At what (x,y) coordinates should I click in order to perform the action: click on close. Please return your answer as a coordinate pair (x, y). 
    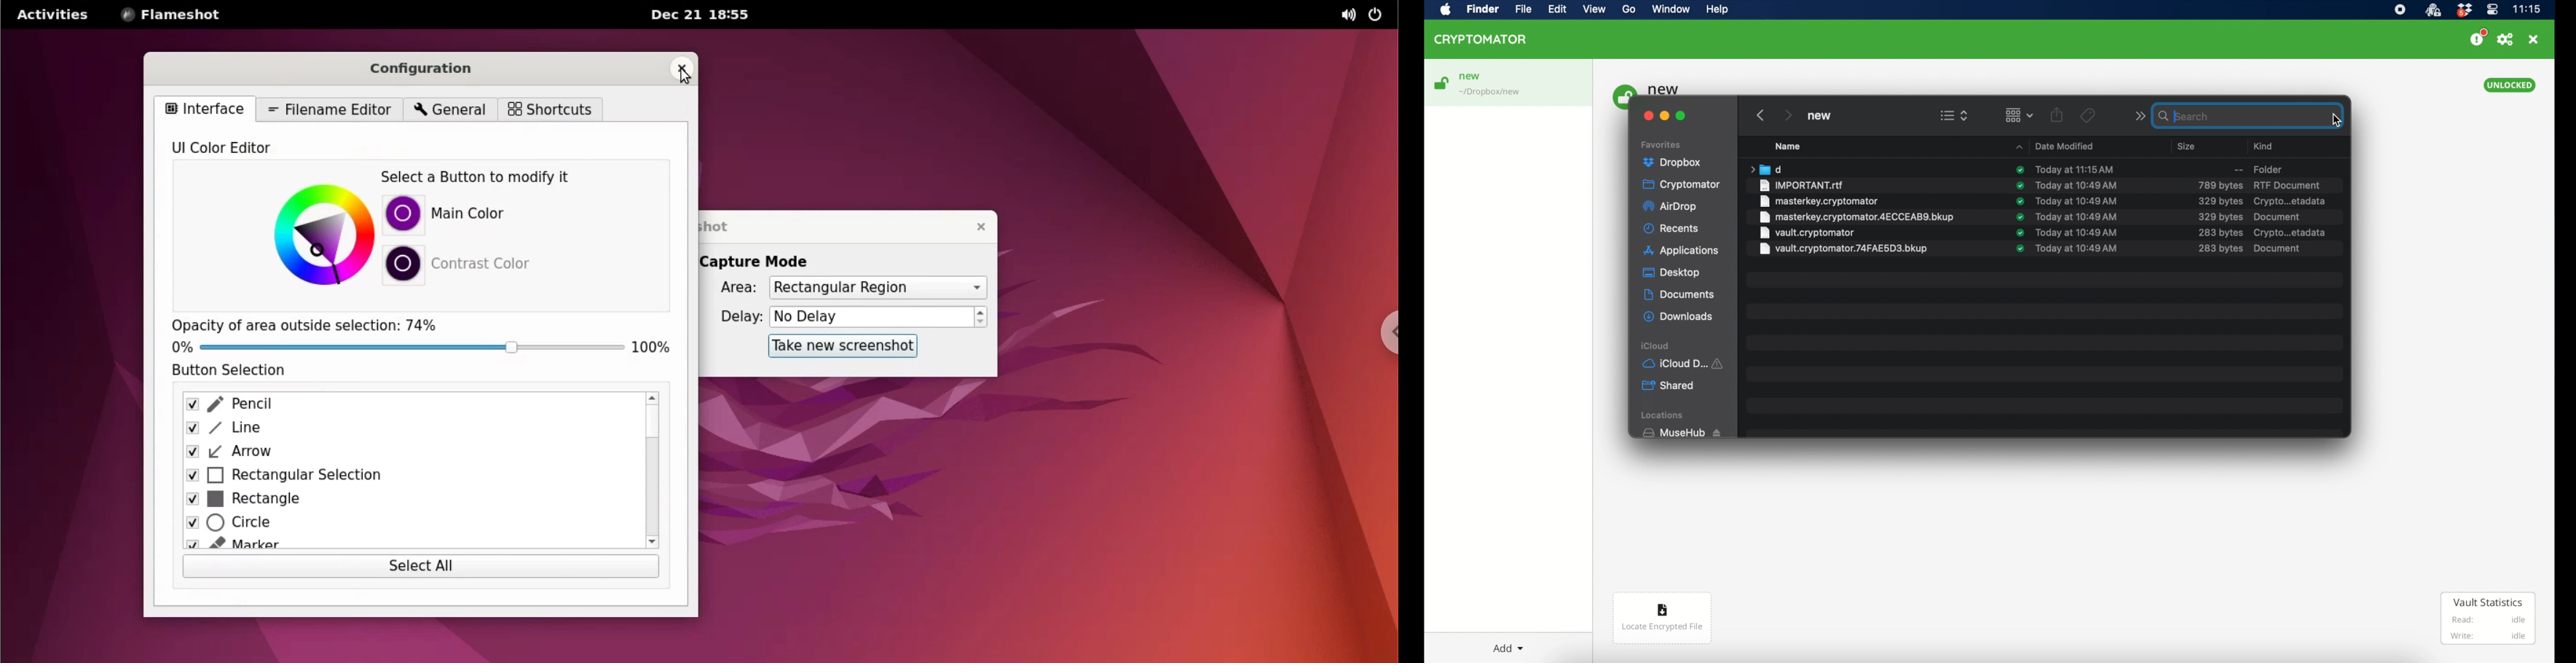
    Looking at the image, I should click on (1648, 116).